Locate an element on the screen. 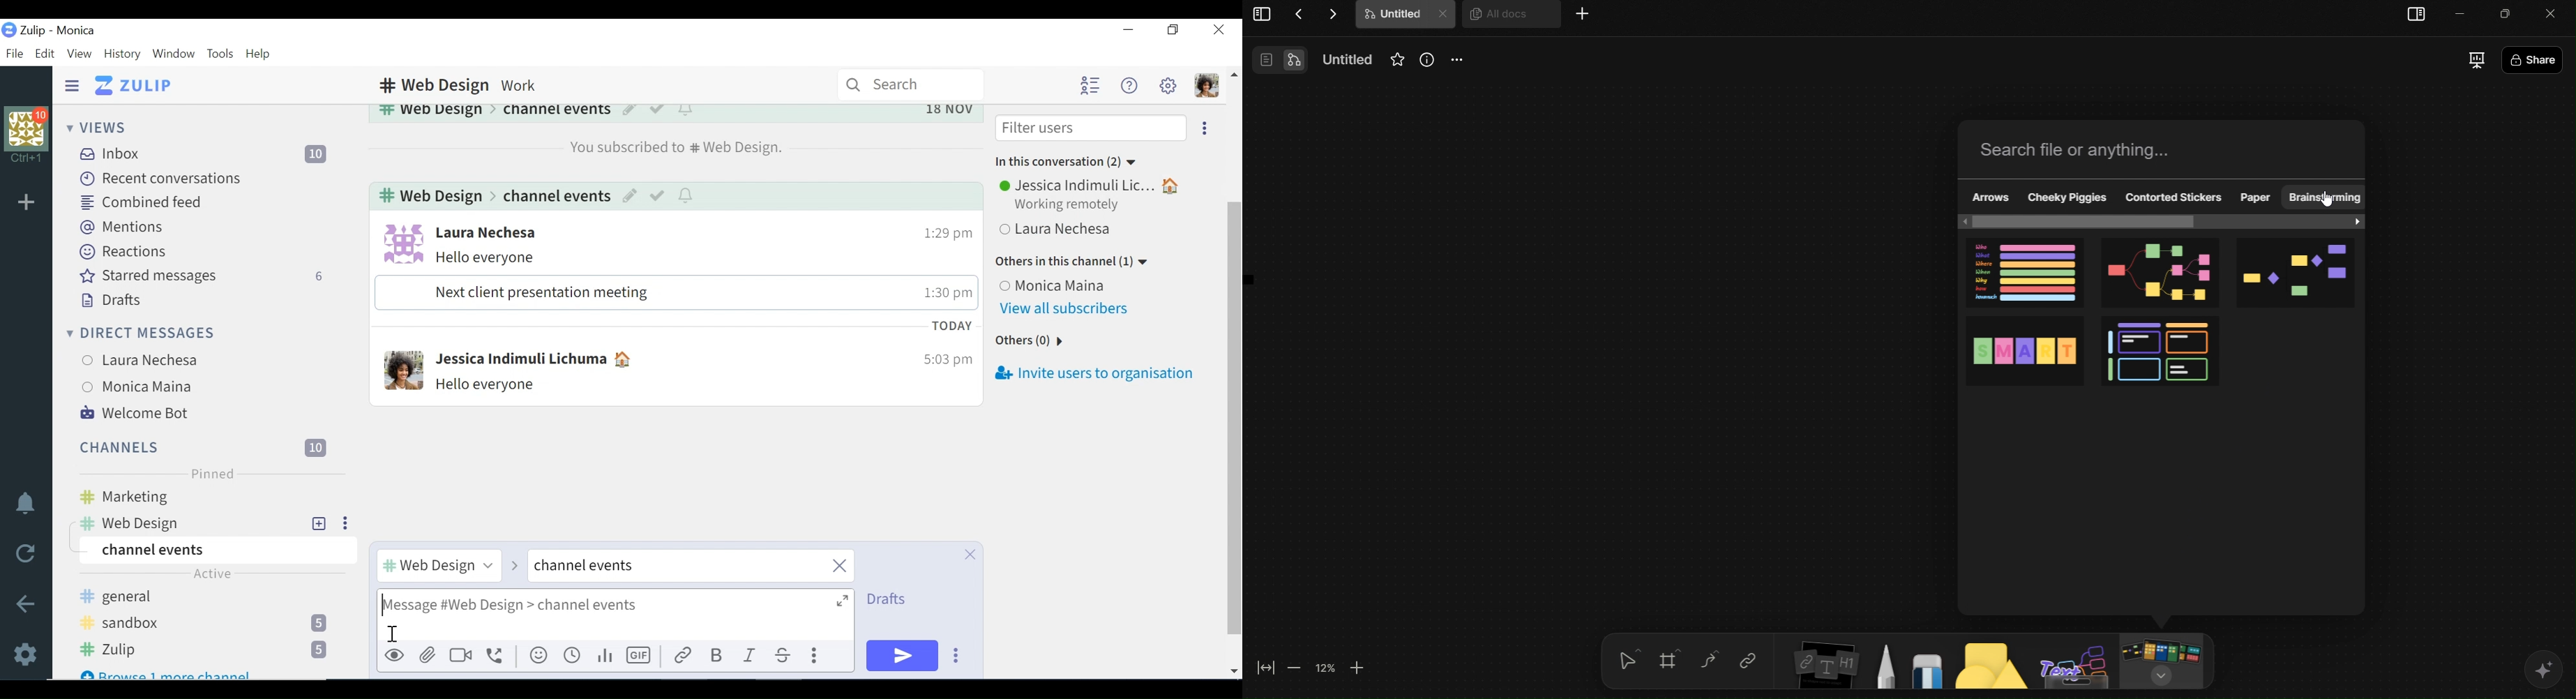  link is located at coordinates (681, 656).